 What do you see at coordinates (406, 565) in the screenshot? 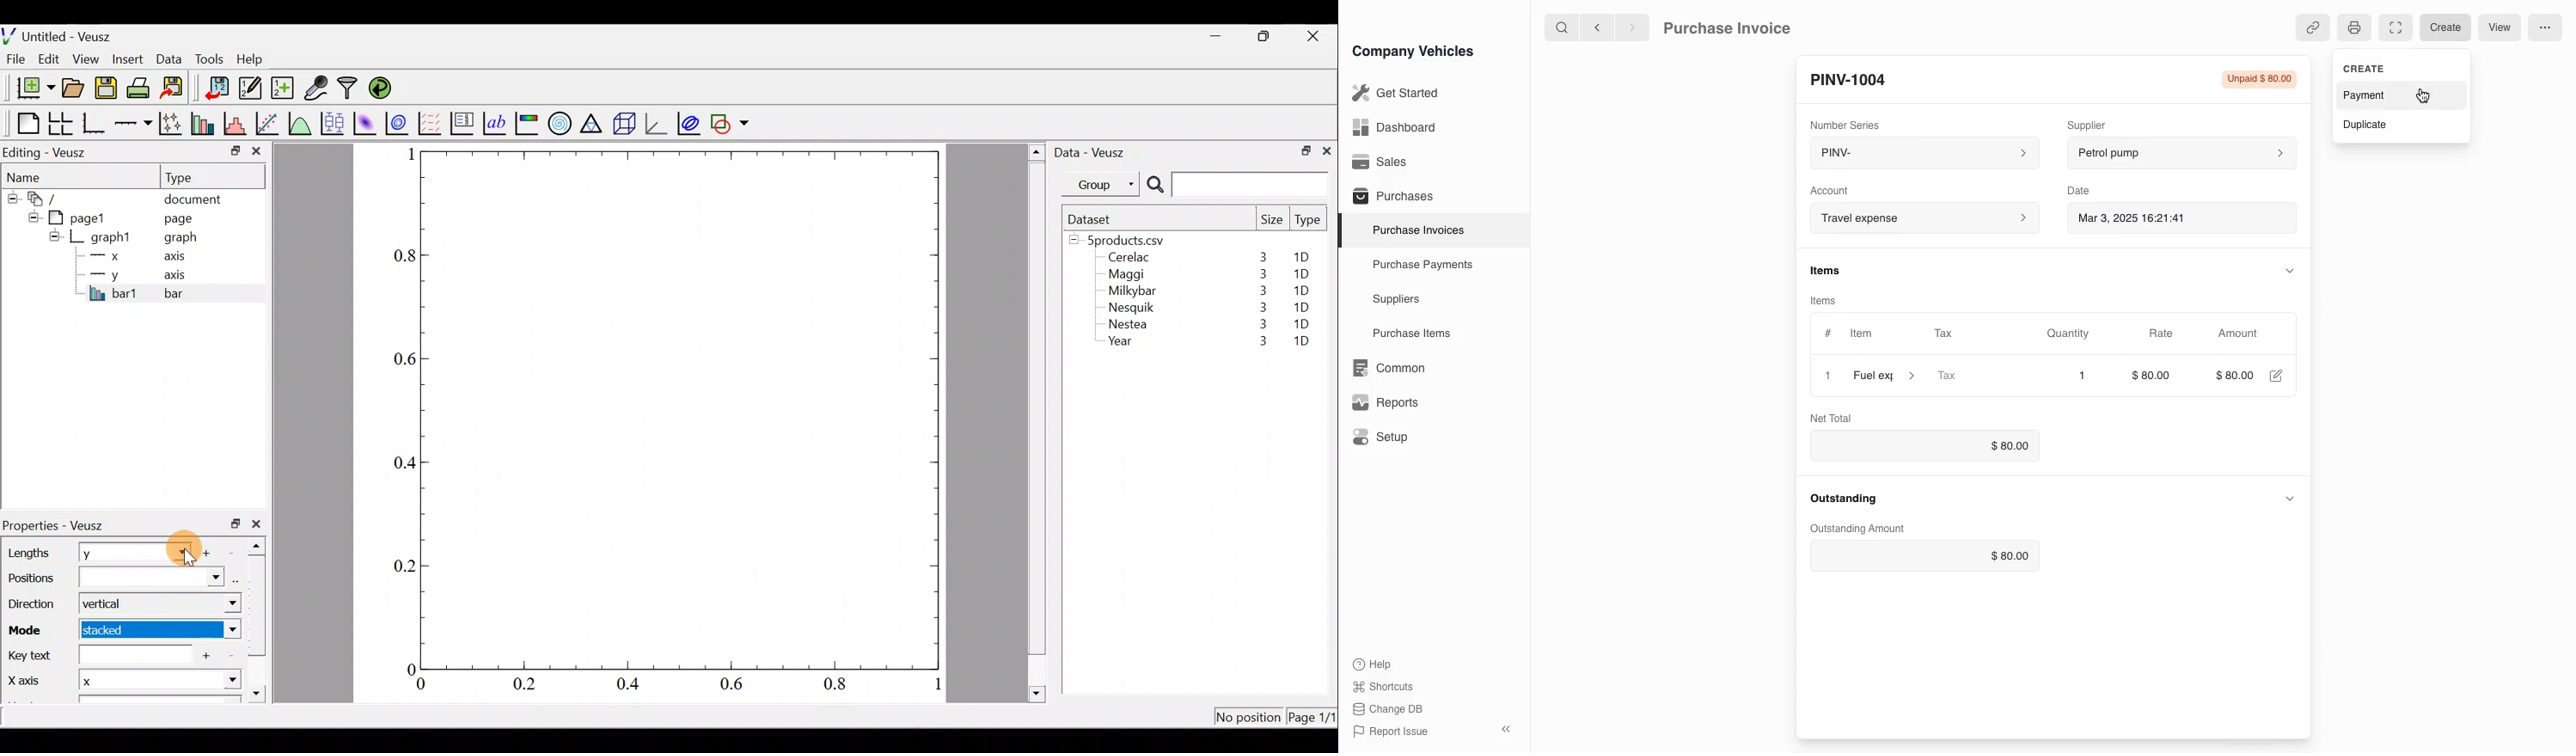
I see `0.2` at bounding box center [406, 565].